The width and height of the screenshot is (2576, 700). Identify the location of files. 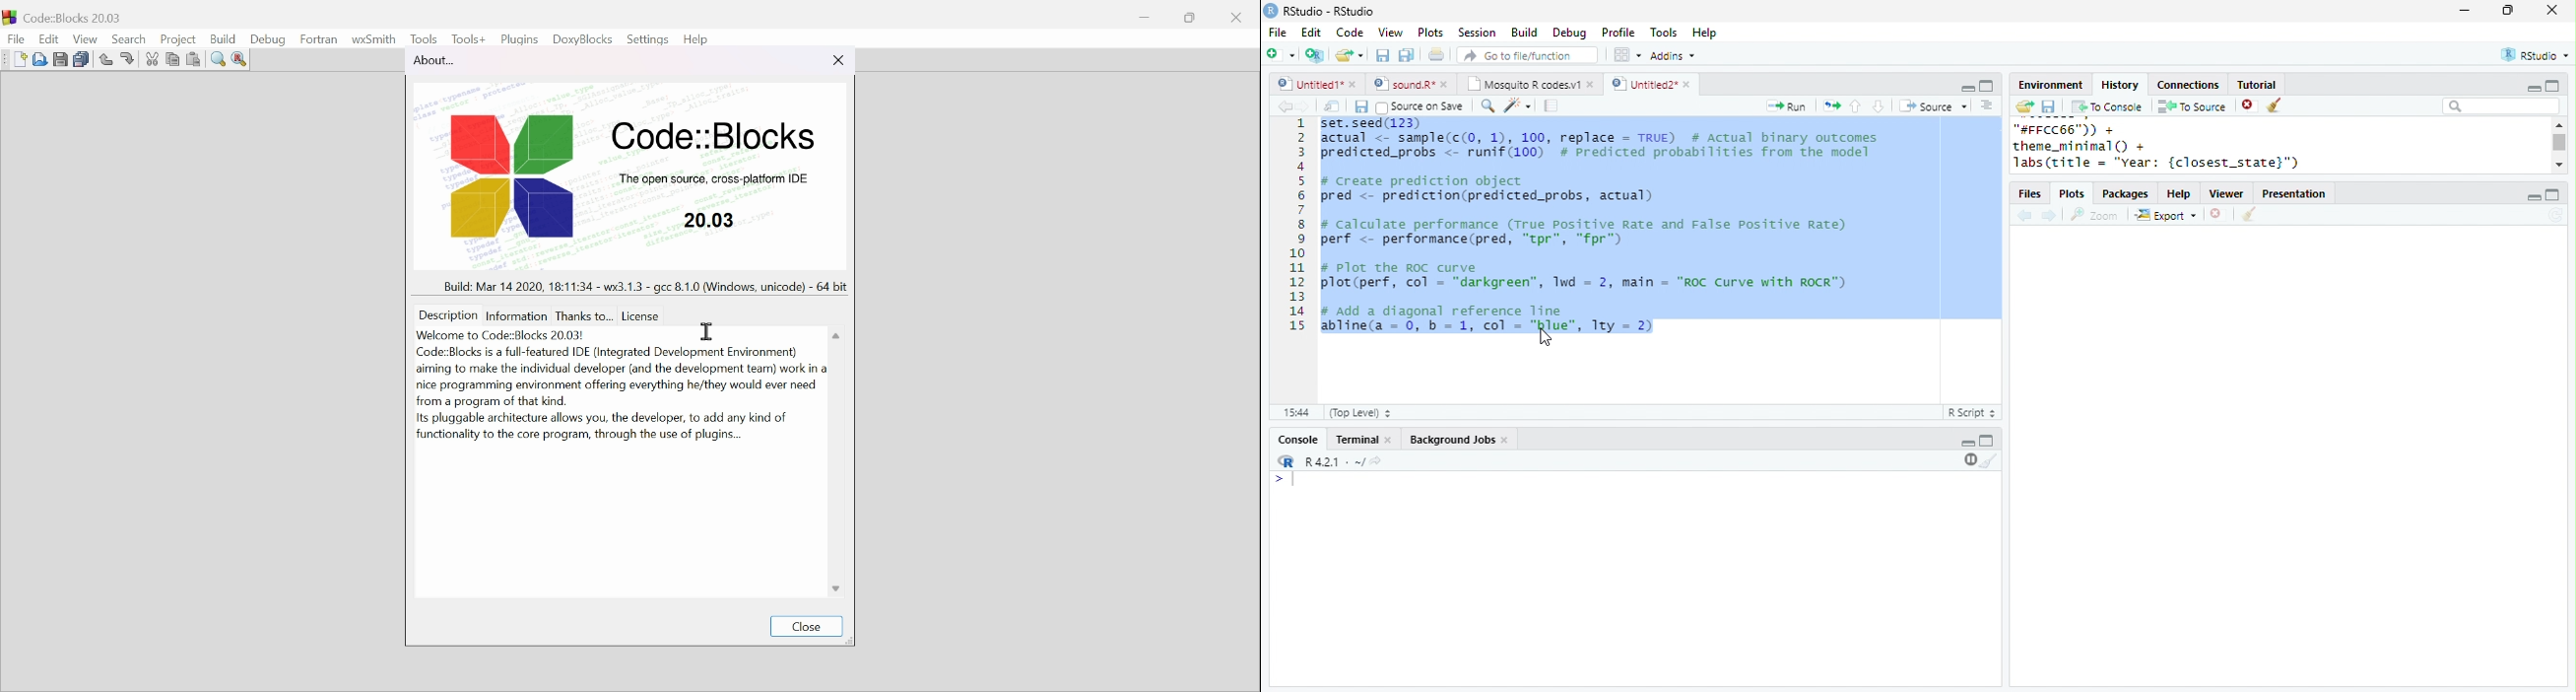
(2031, 195).